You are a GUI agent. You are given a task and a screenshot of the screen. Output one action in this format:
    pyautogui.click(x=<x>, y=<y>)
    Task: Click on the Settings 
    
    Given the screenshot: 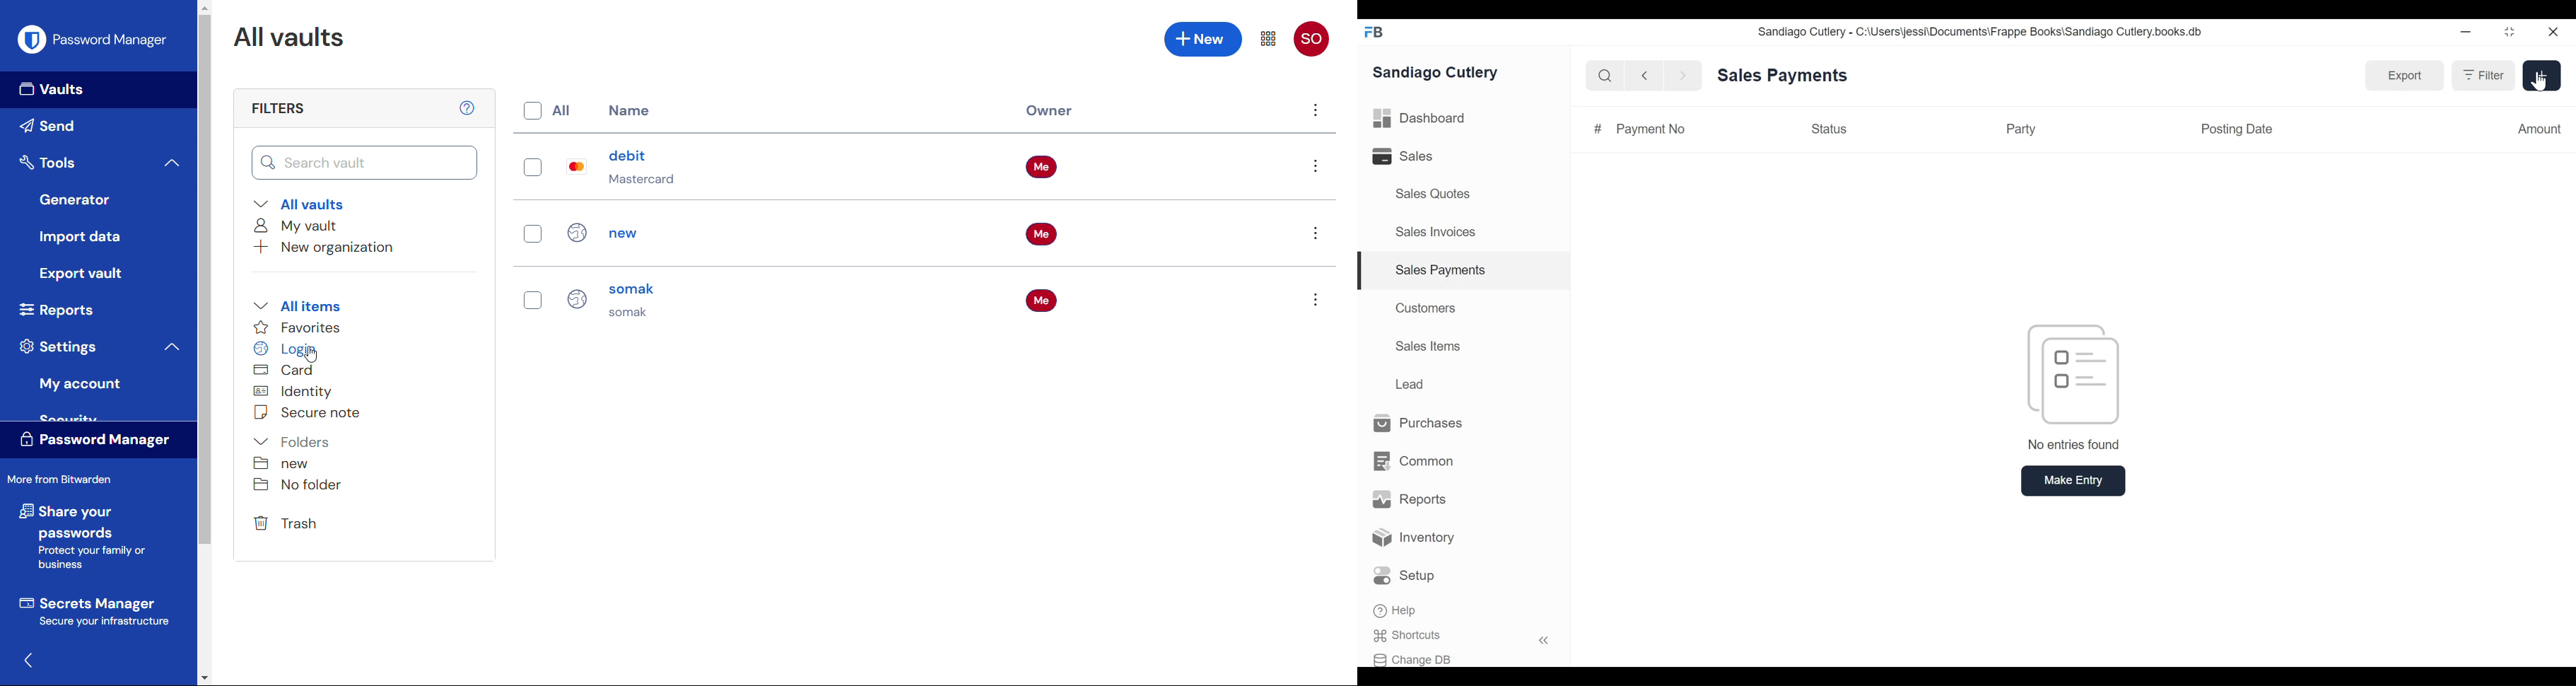 What is the action you would take?
    pyautogui.click(x=61, y=347)
    